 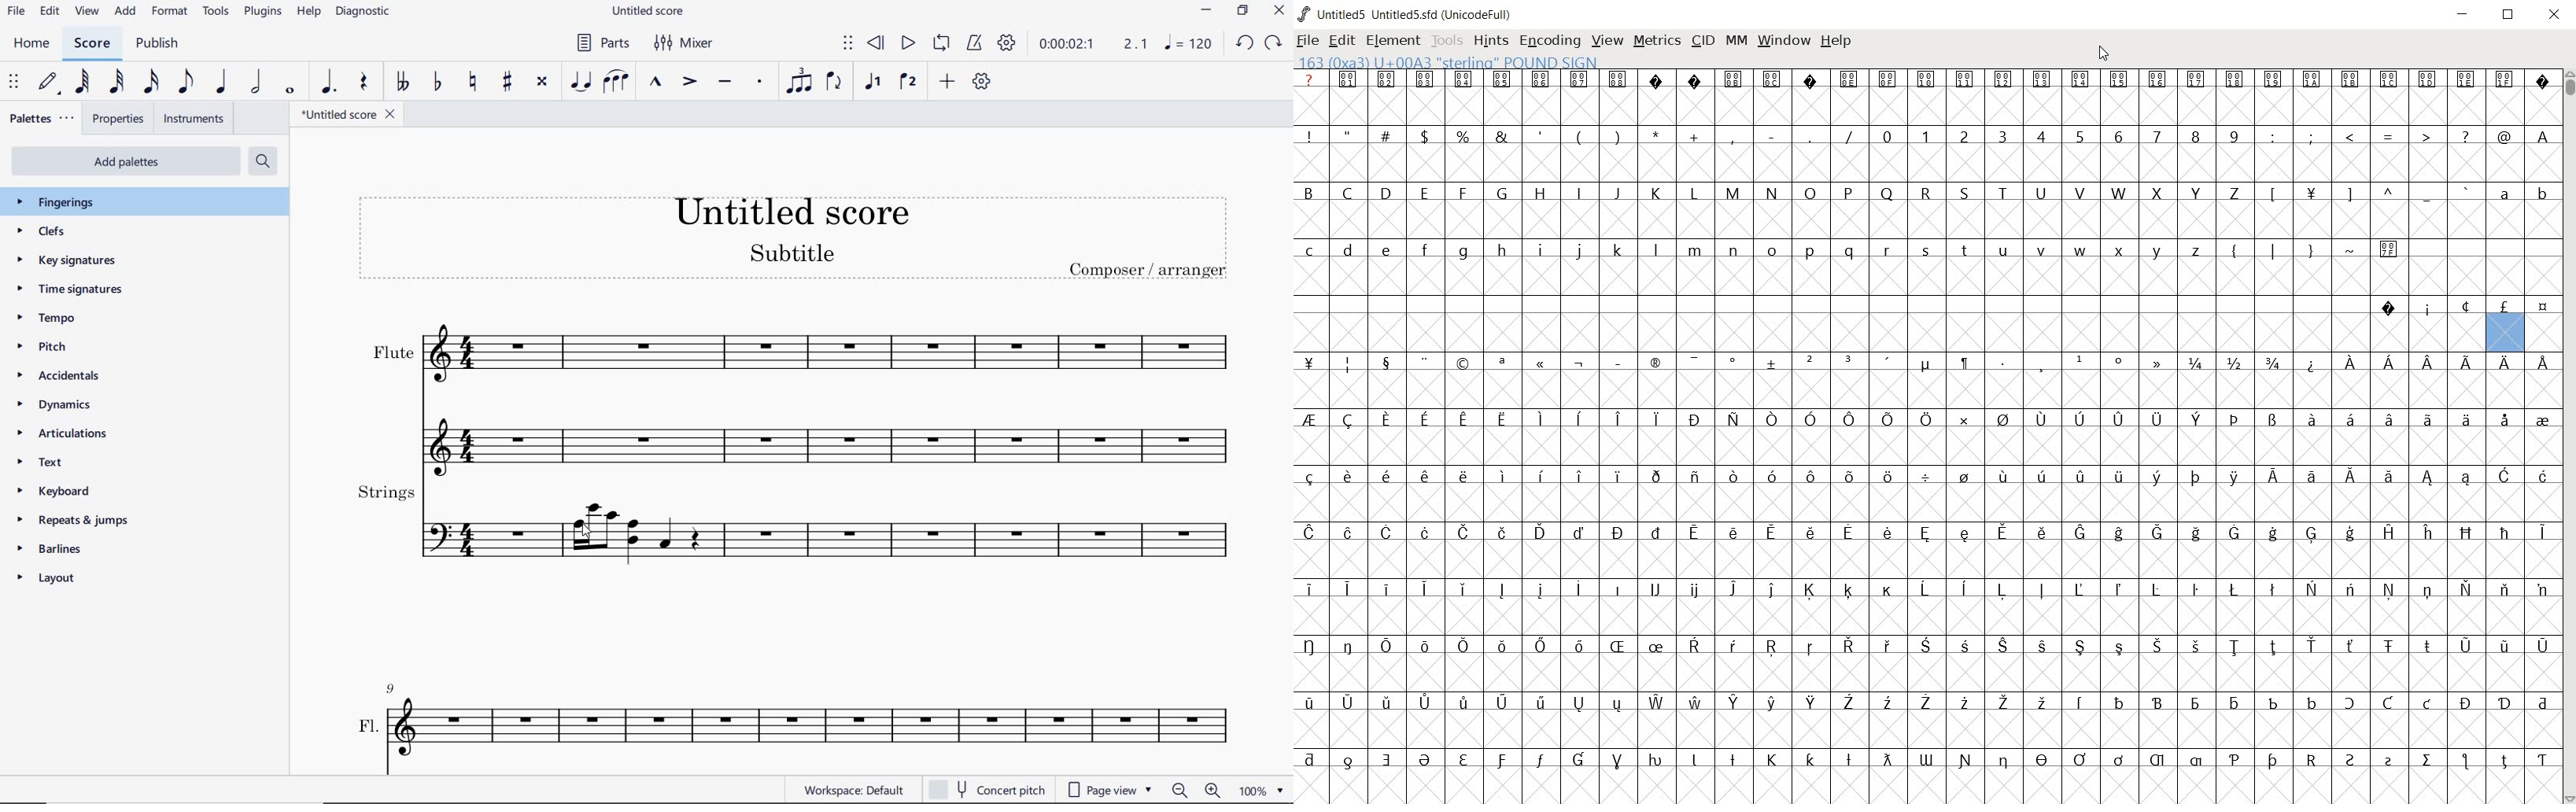 I want to click on tempo, so click(x=48, y=318).